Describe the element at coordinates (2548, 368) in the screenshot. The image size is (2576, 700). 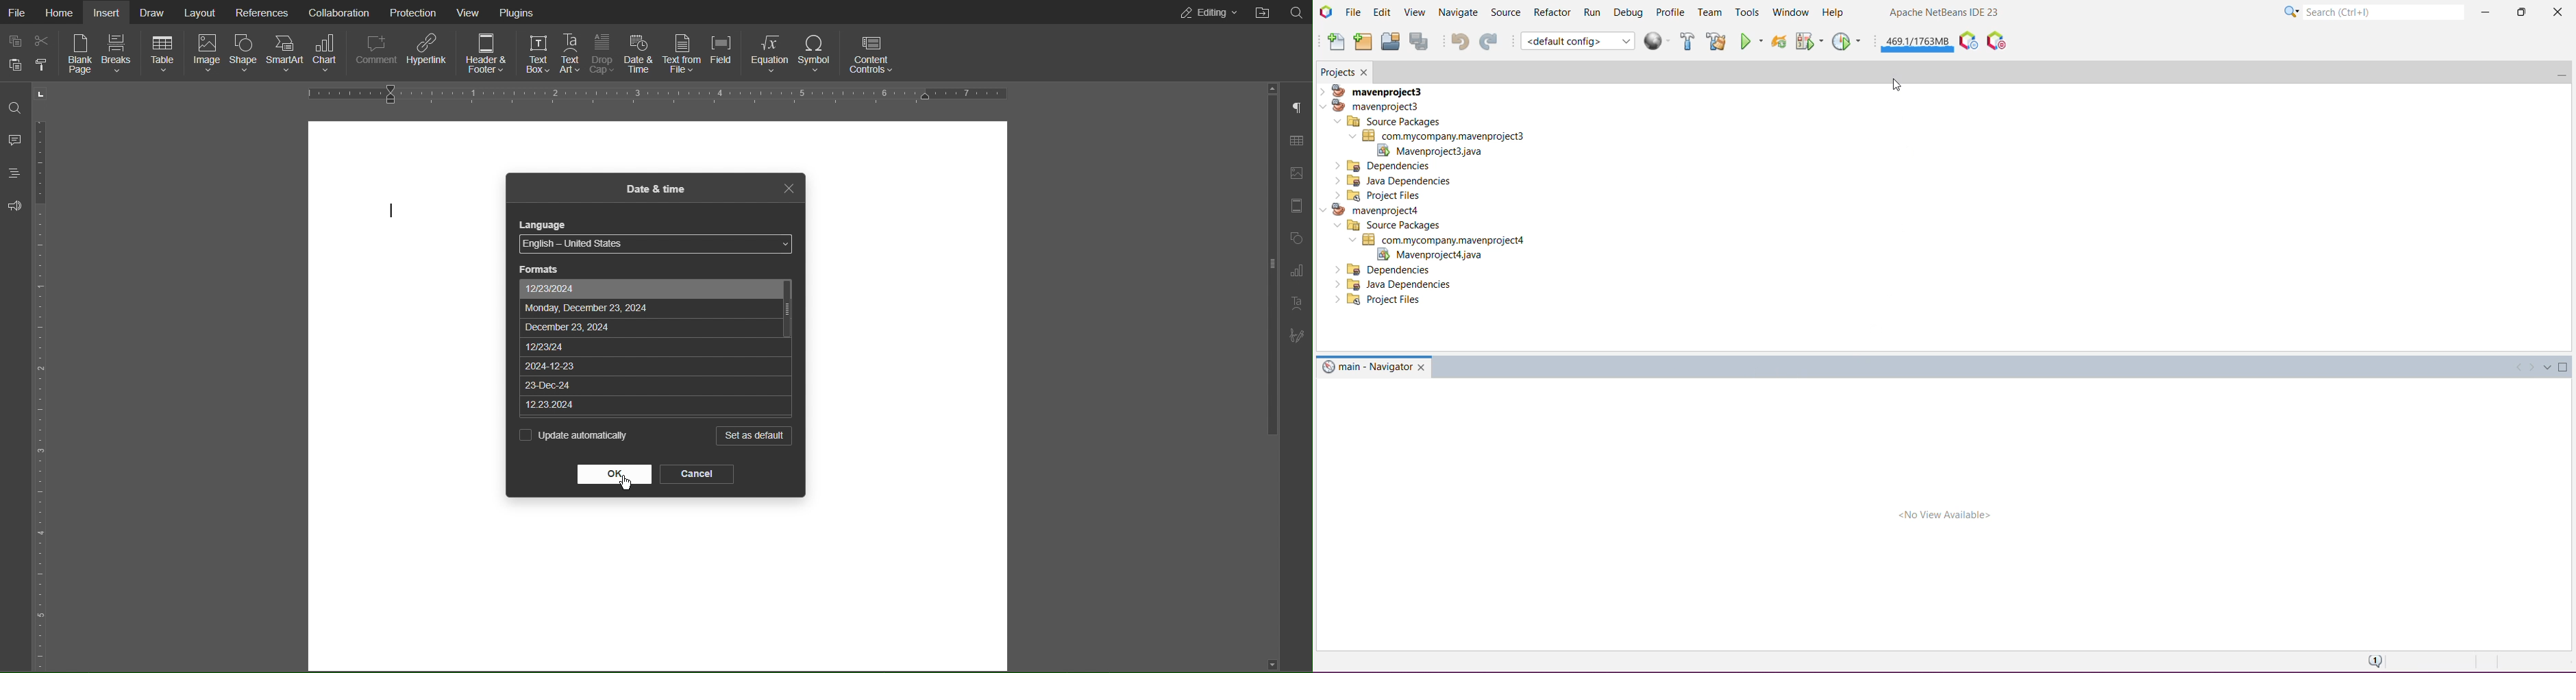
I see `Show Opened Documents` at that location.